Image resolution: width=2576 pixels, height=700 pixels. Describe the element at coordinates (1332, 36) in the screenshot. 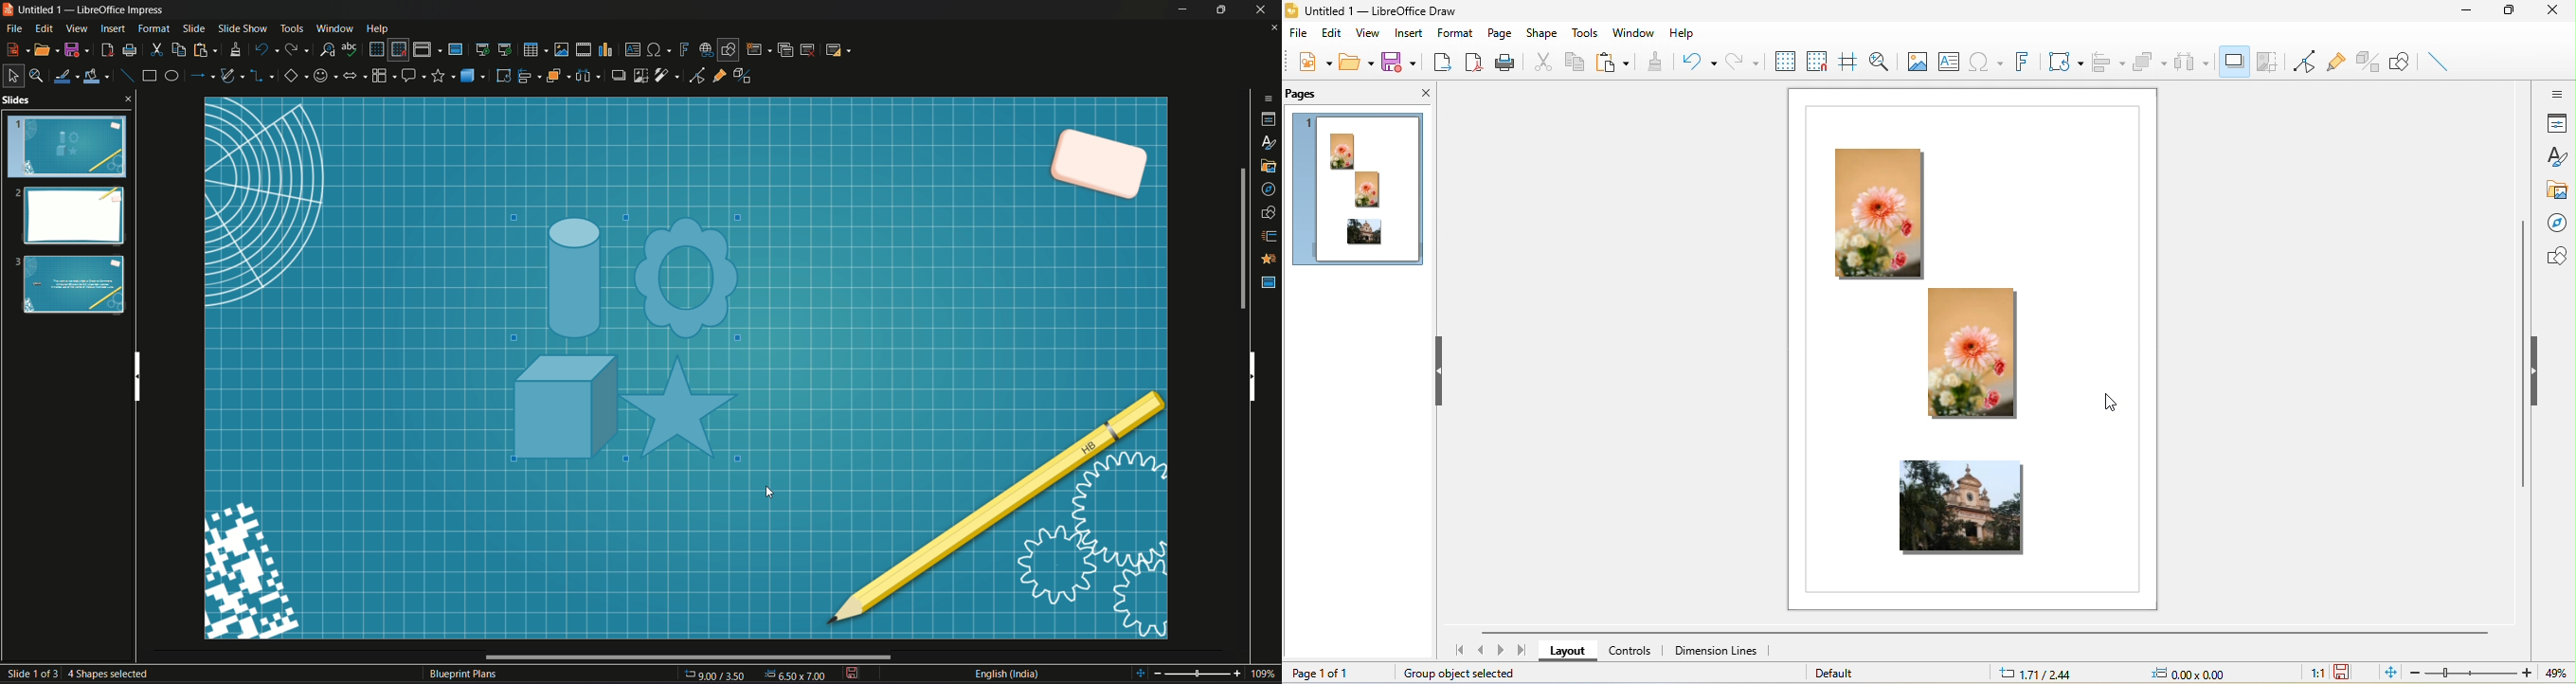

I see `edit` at that location.